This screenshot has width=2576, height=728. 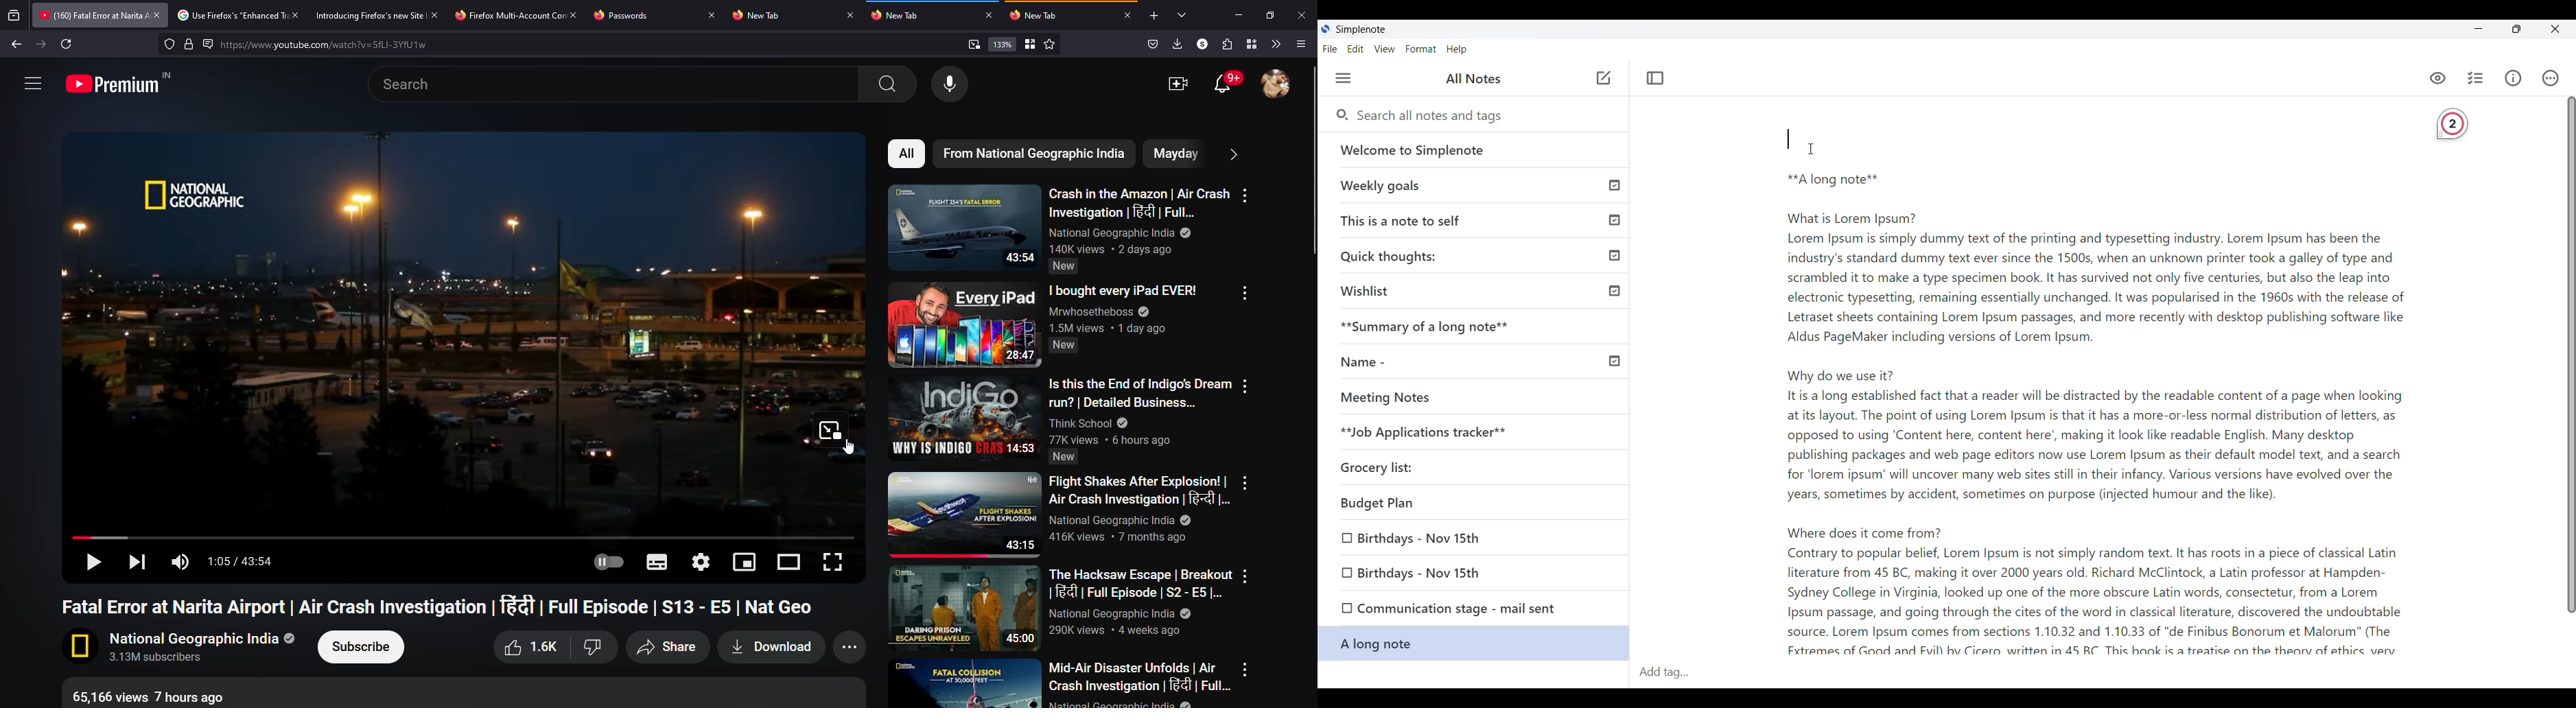 What do you see at coordinates (1330, 49) in the screenshot?
I see `File` at bounding box center [1330, 49].